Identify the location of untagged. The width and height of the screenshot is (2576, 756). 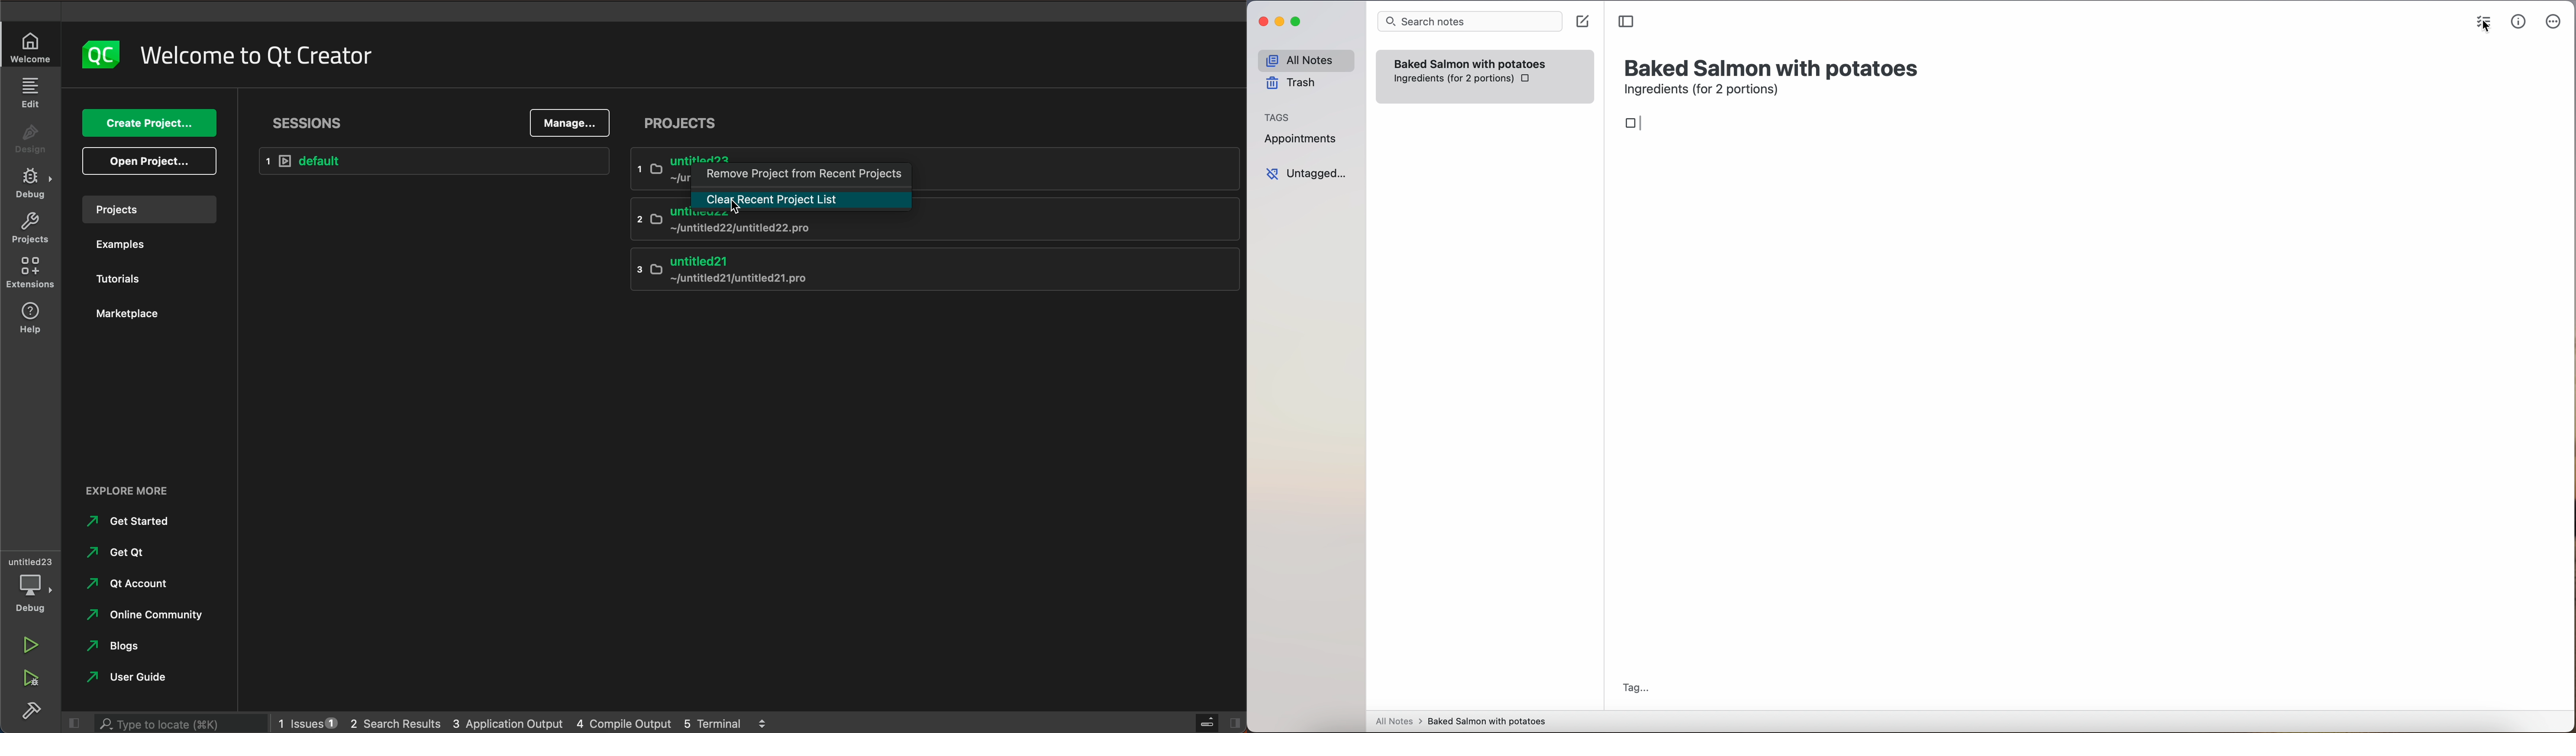
(1307, 173).